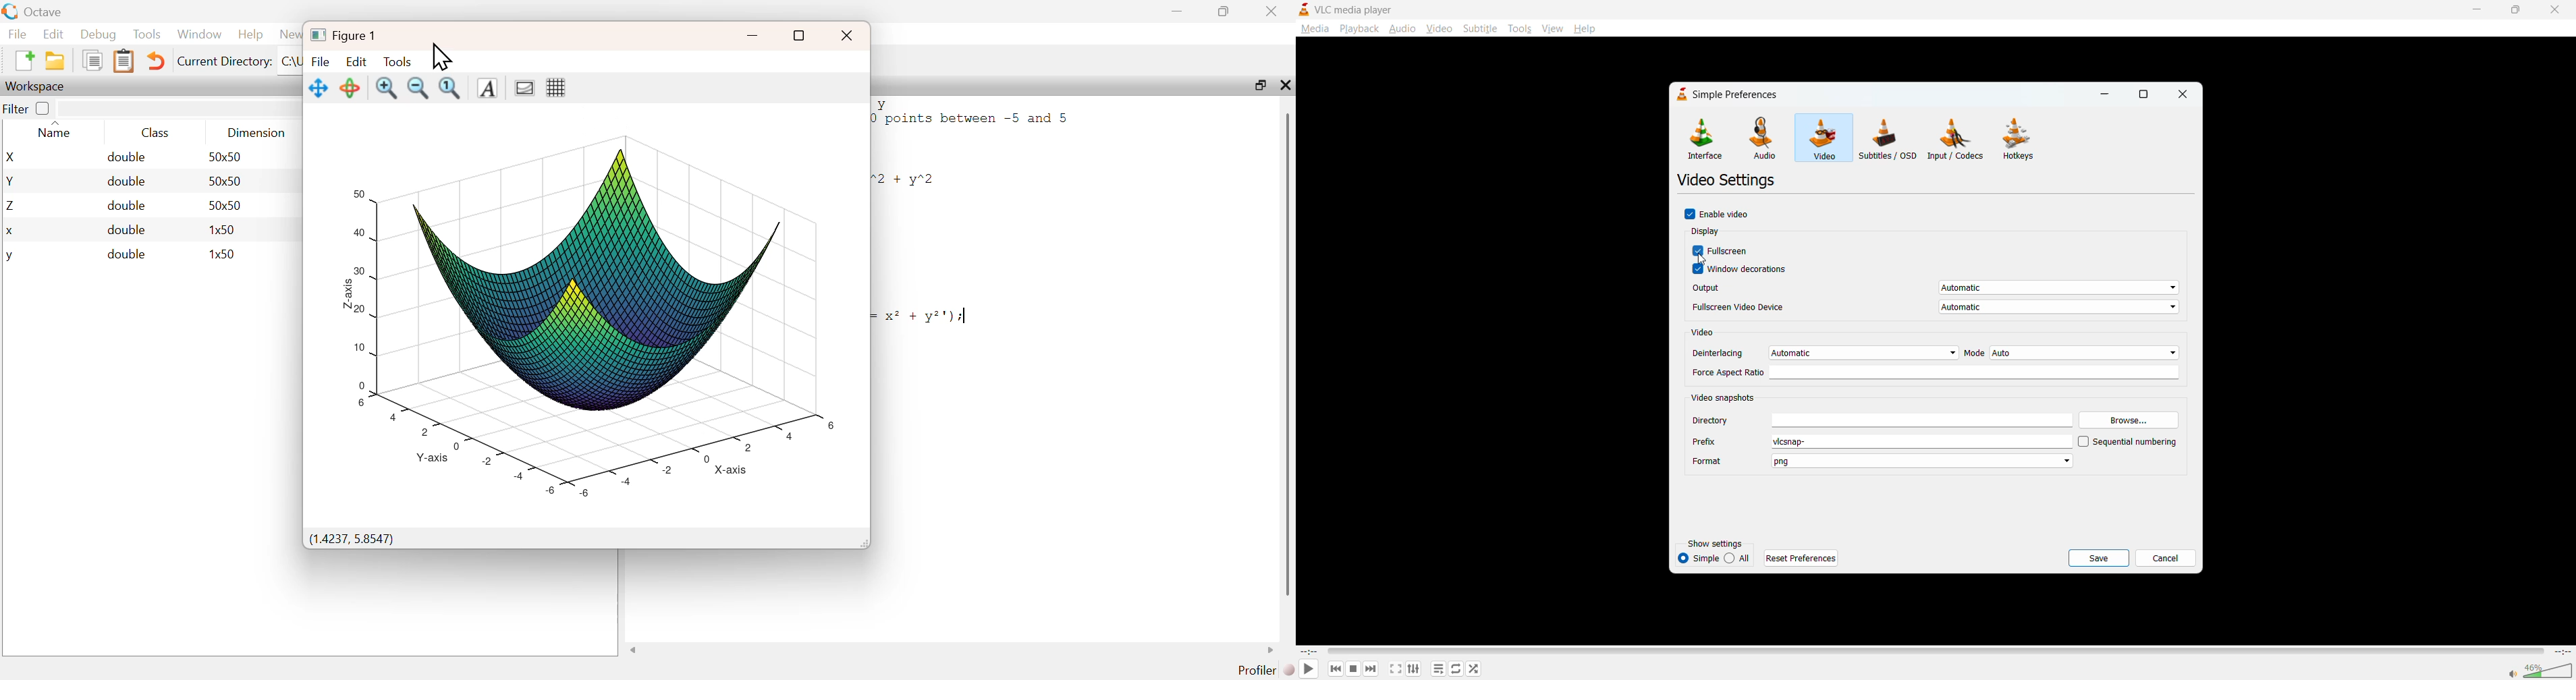  What do you see at coordinates (1307, 668) in the screenshot?
I see `play` at bounding box center [1307, 668].